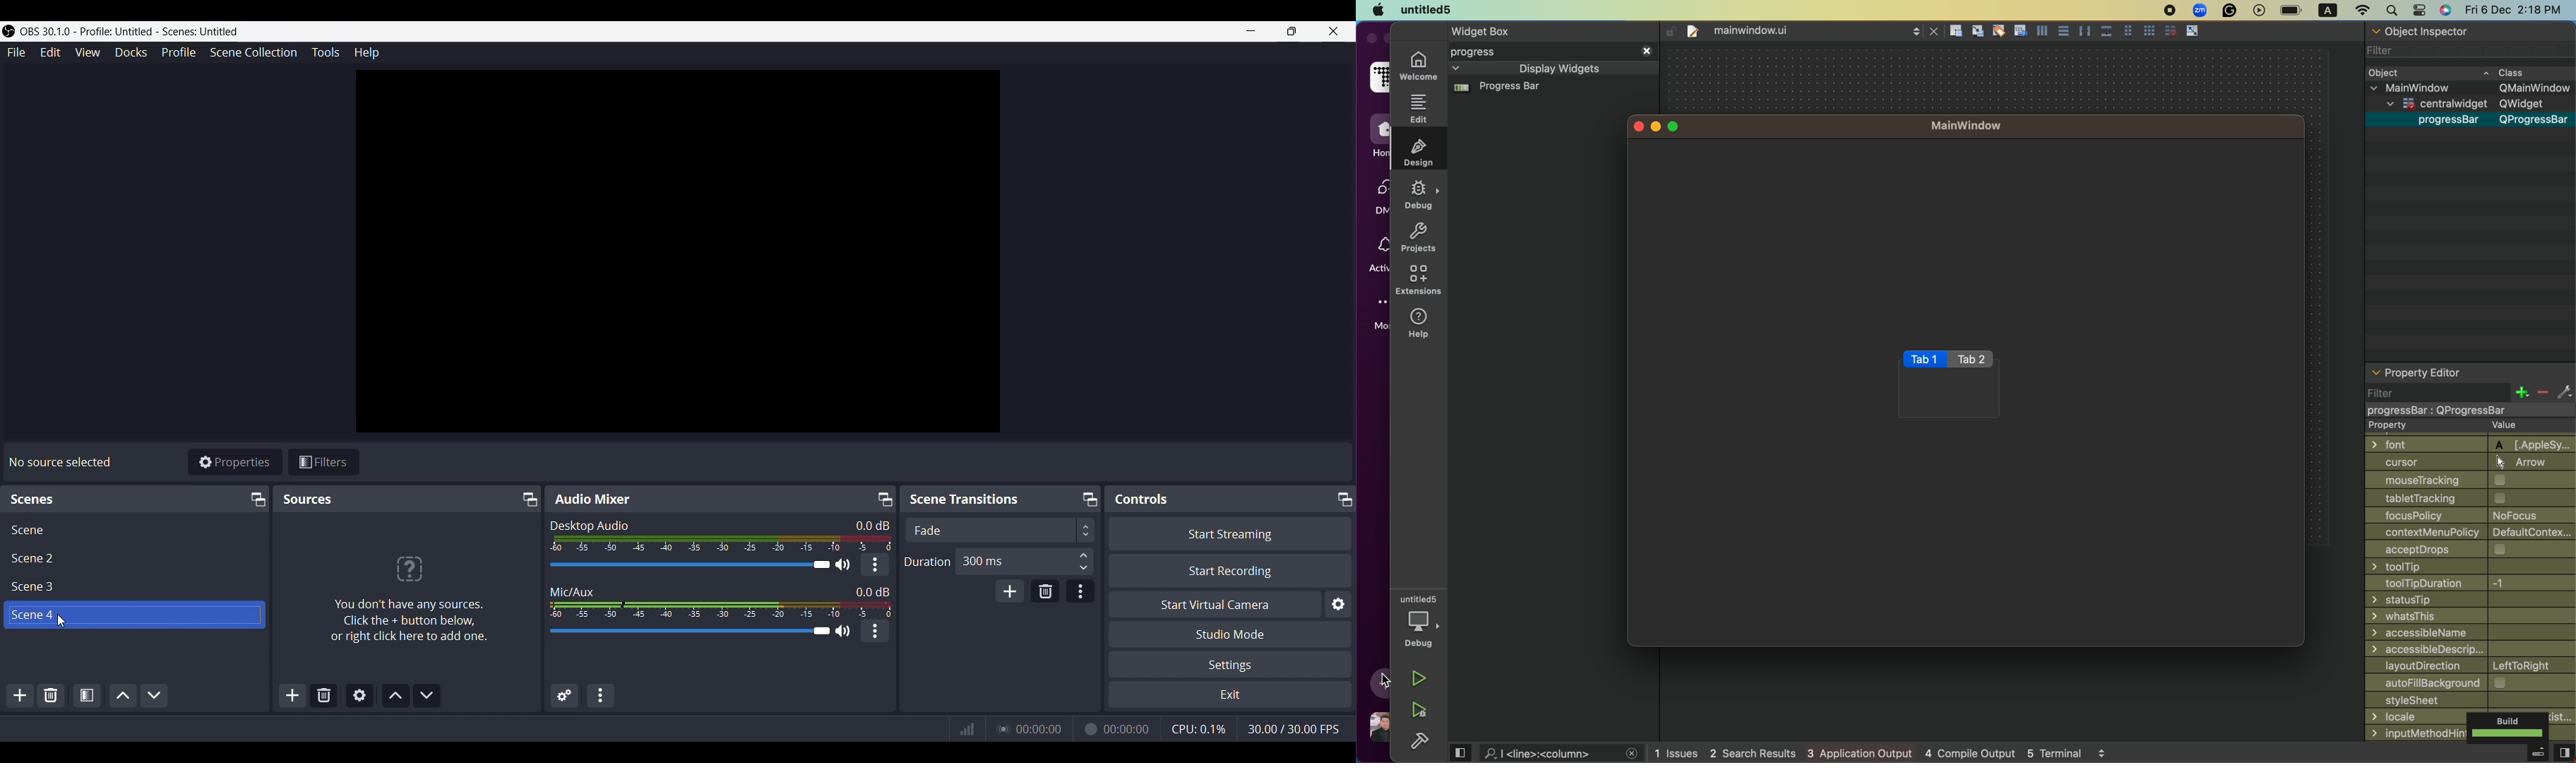  What do you see at coordinates (1000, 731) in the screenshot?
I see `Streaming` at bounding box center [1000, 731].